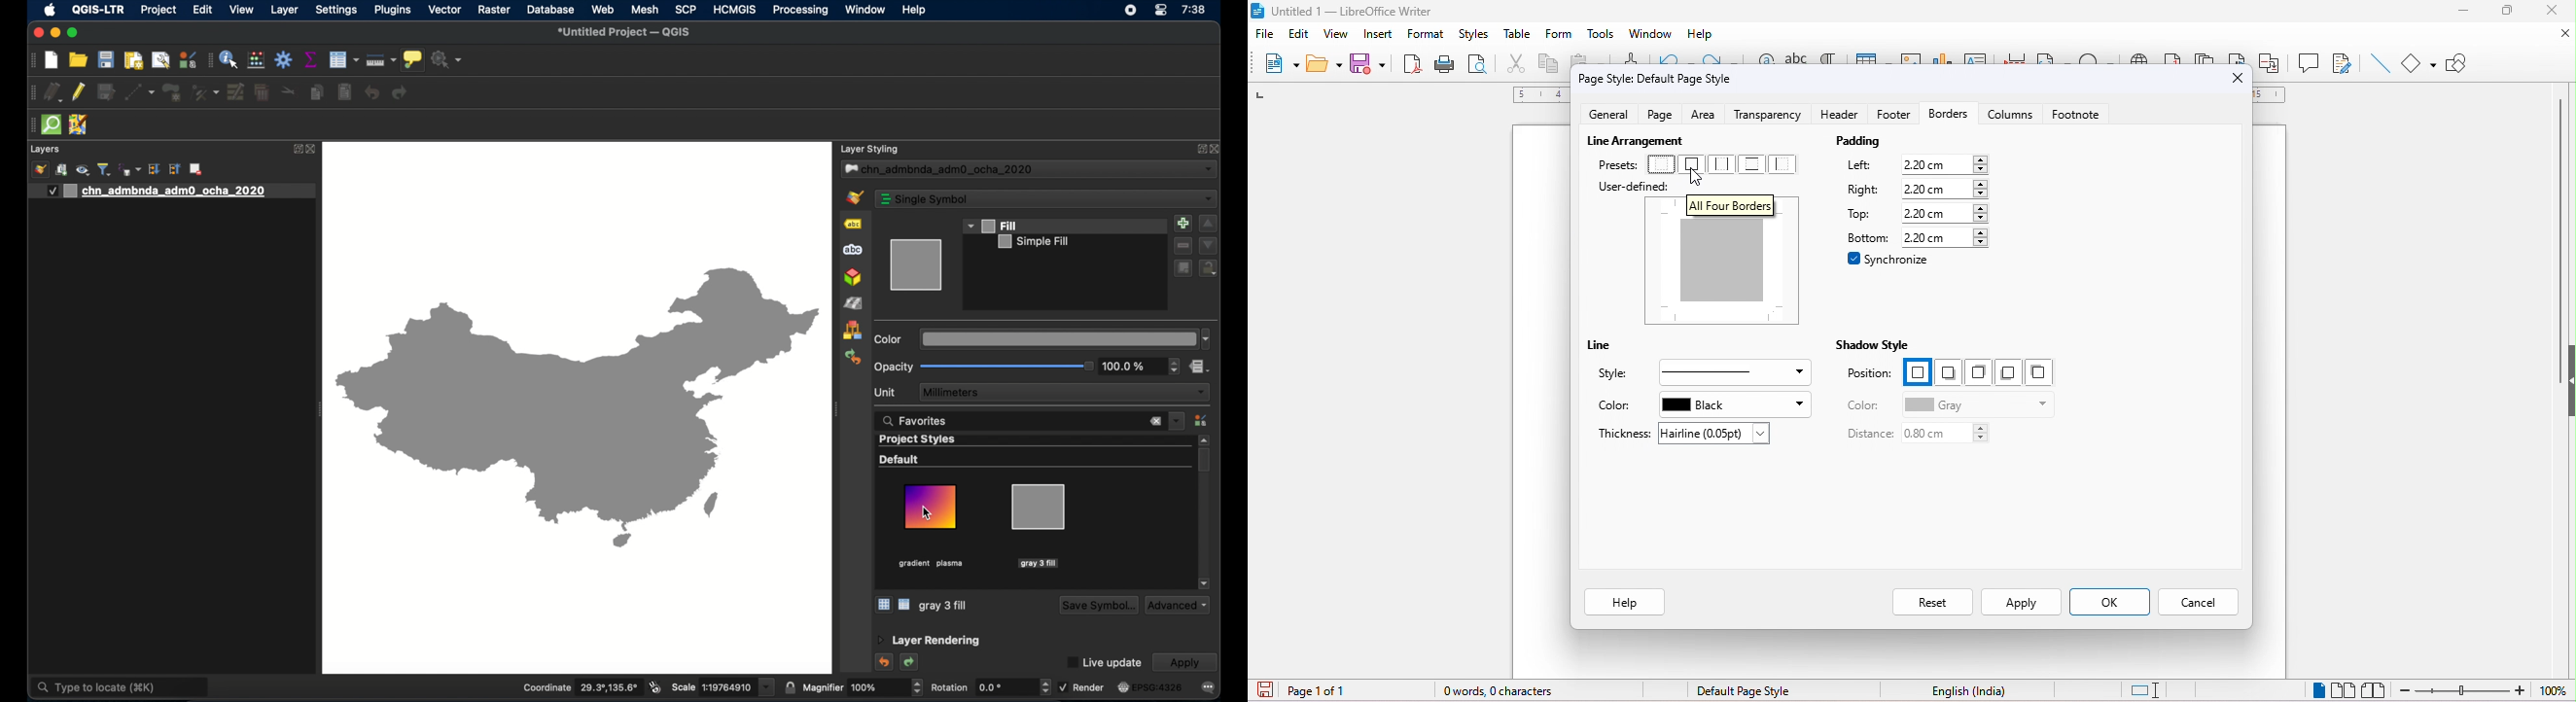 This screenshot has width=2576, height=728. I want to click on copy, so click(1549, 67).